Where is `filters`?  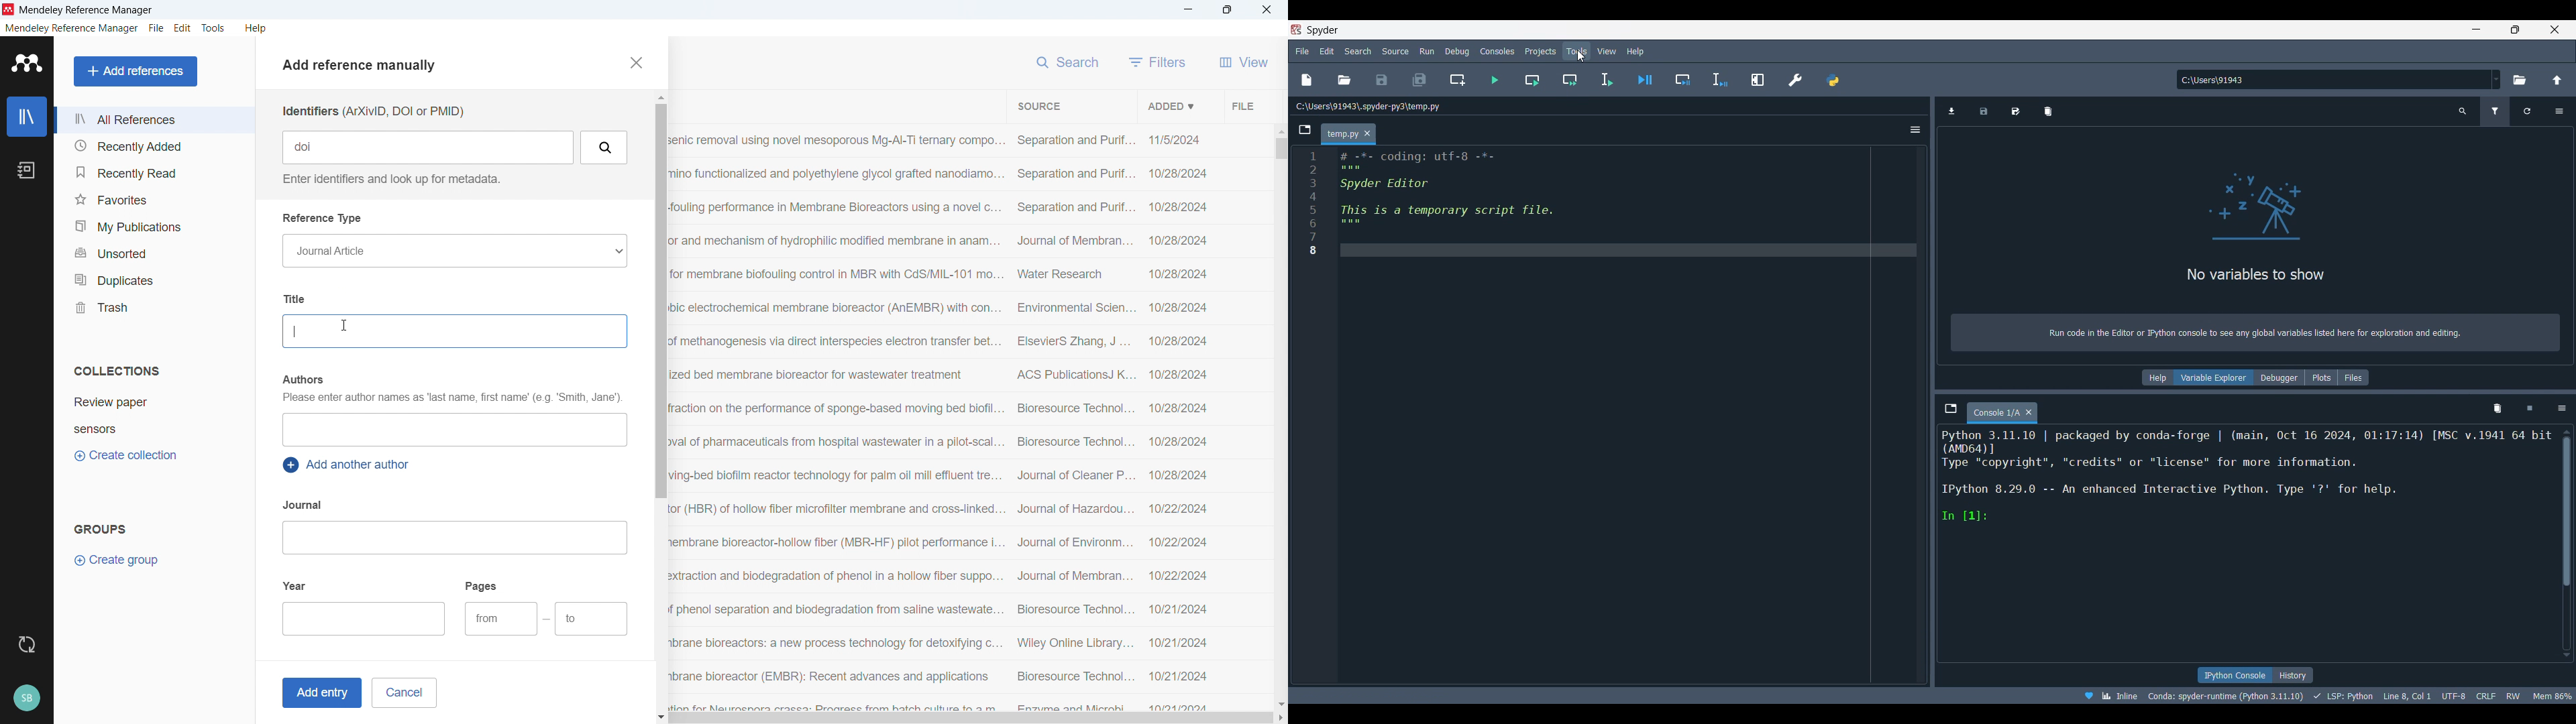 filters is located at coordinates (1158, 62).